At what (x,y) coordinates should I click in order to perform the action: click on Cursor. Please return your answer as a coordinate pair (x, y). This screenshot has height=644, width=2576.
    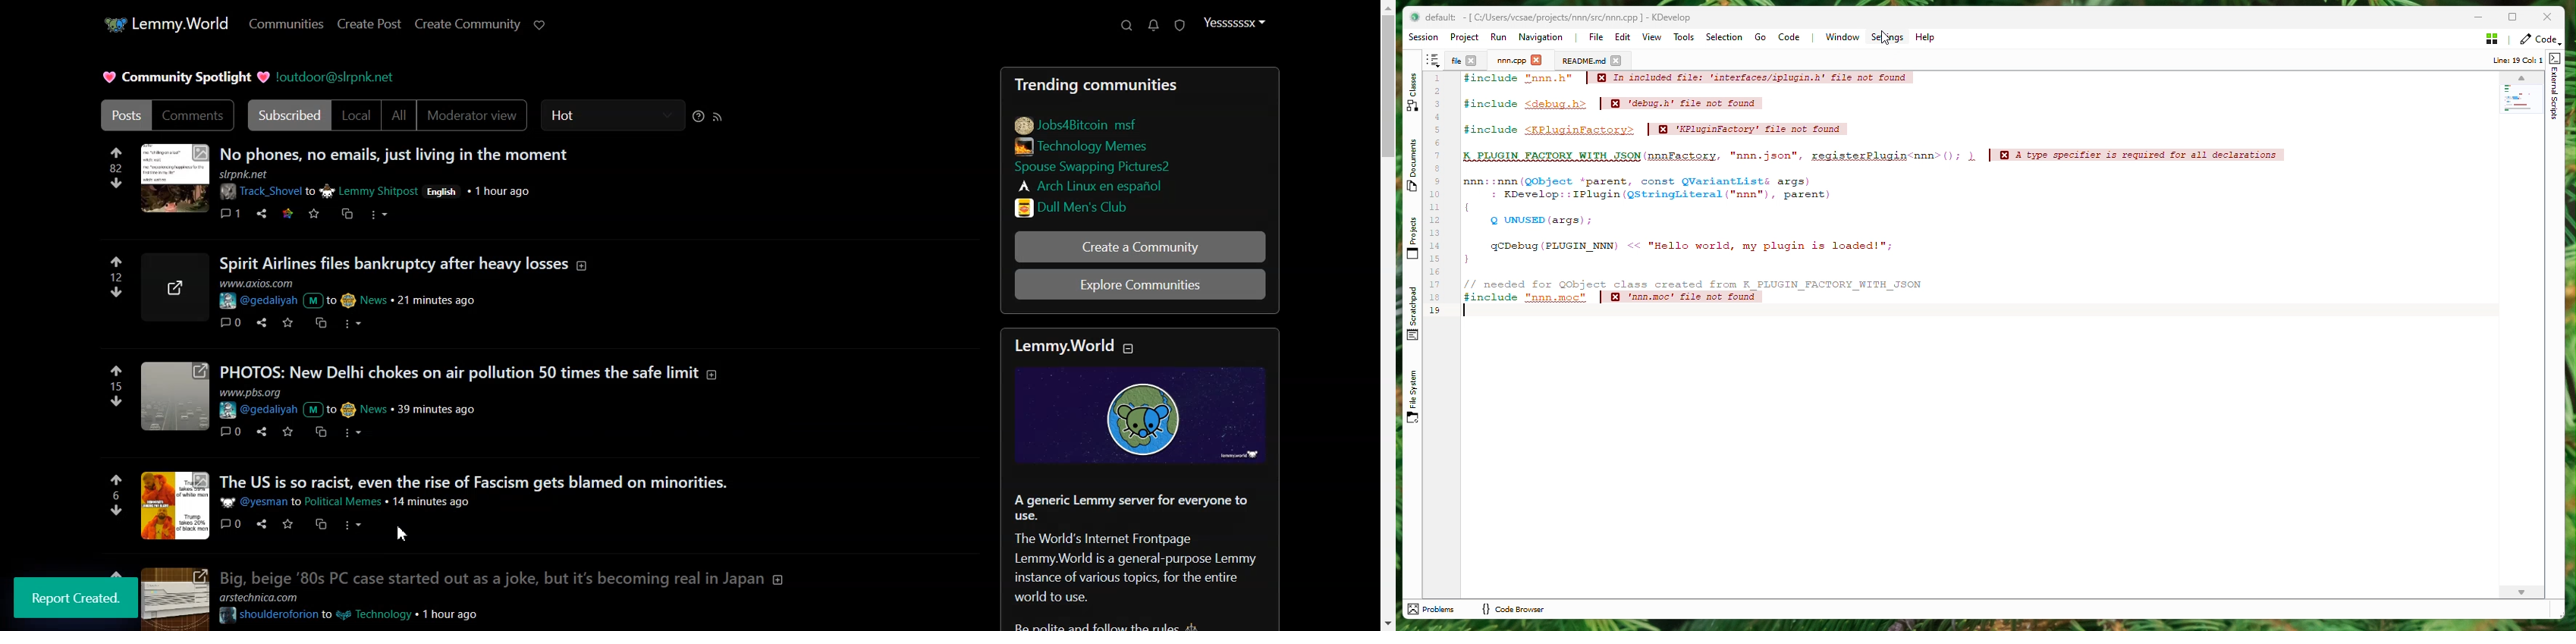
    Looking at the image, I should click on (403, 531).